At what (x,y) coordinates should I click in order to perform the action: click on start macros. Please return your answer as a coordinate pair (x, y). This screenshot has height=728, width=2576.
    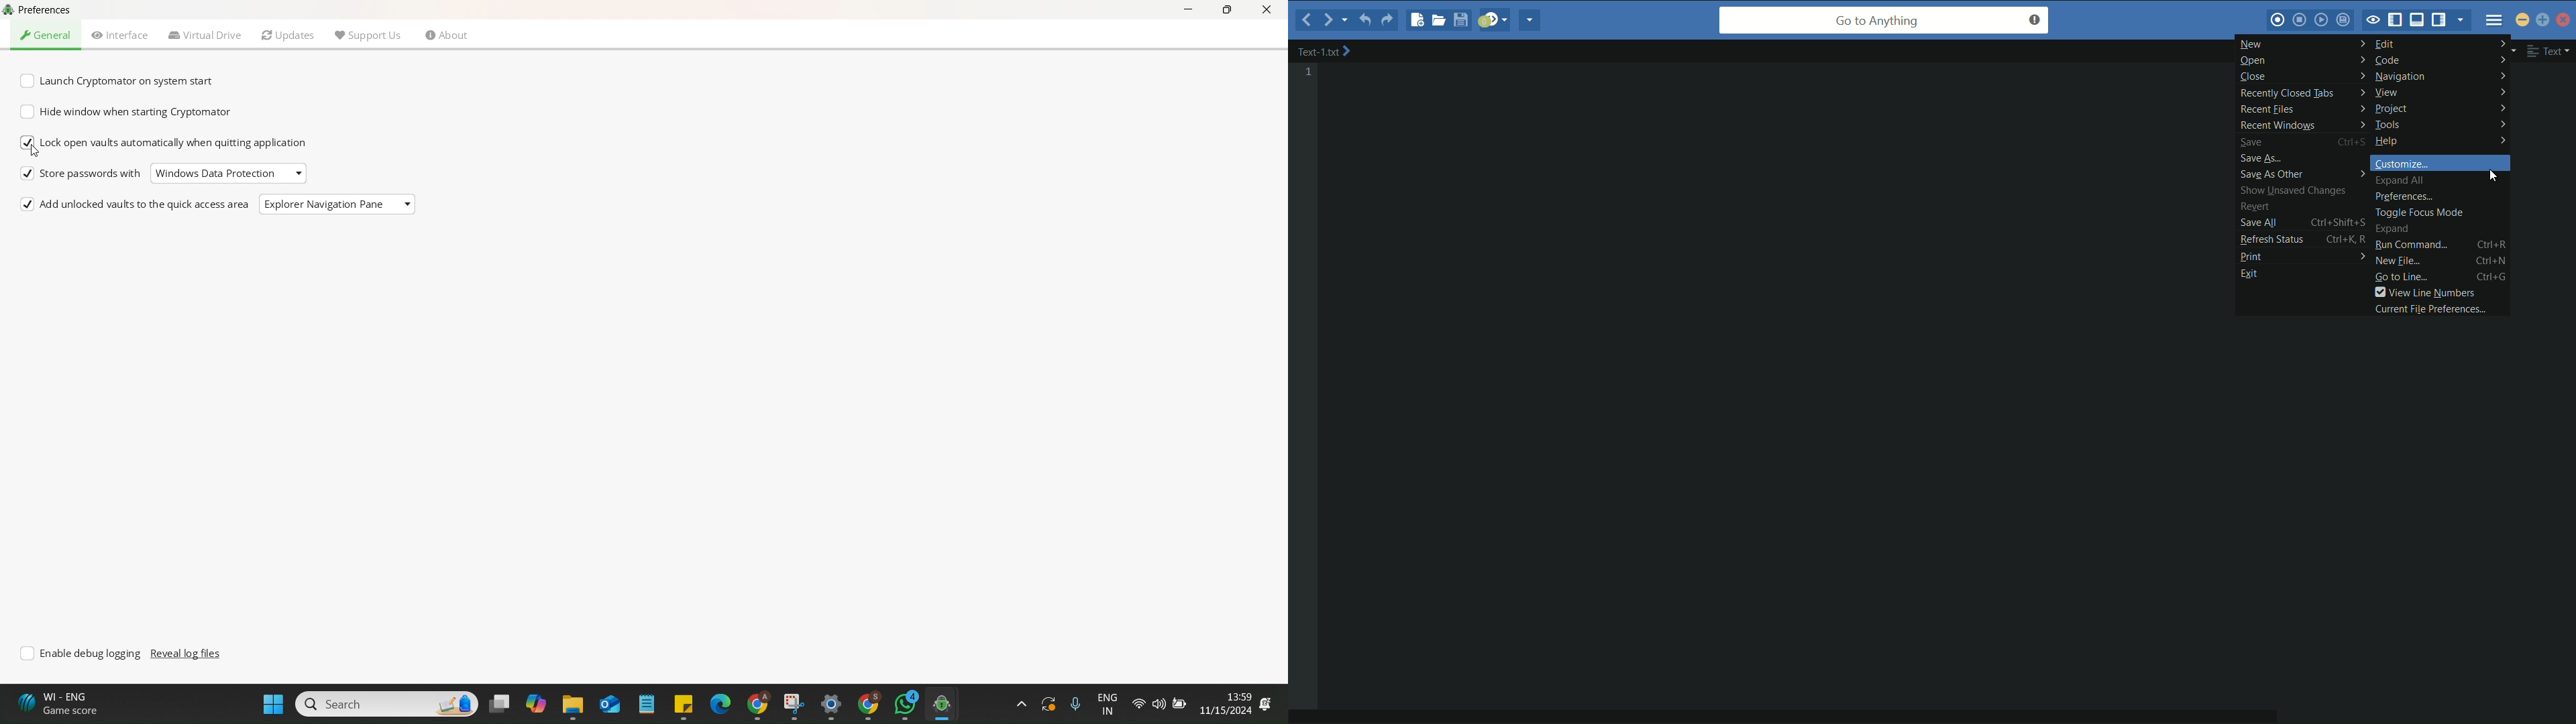
    Looking at the image, I should click on (2277, 21).